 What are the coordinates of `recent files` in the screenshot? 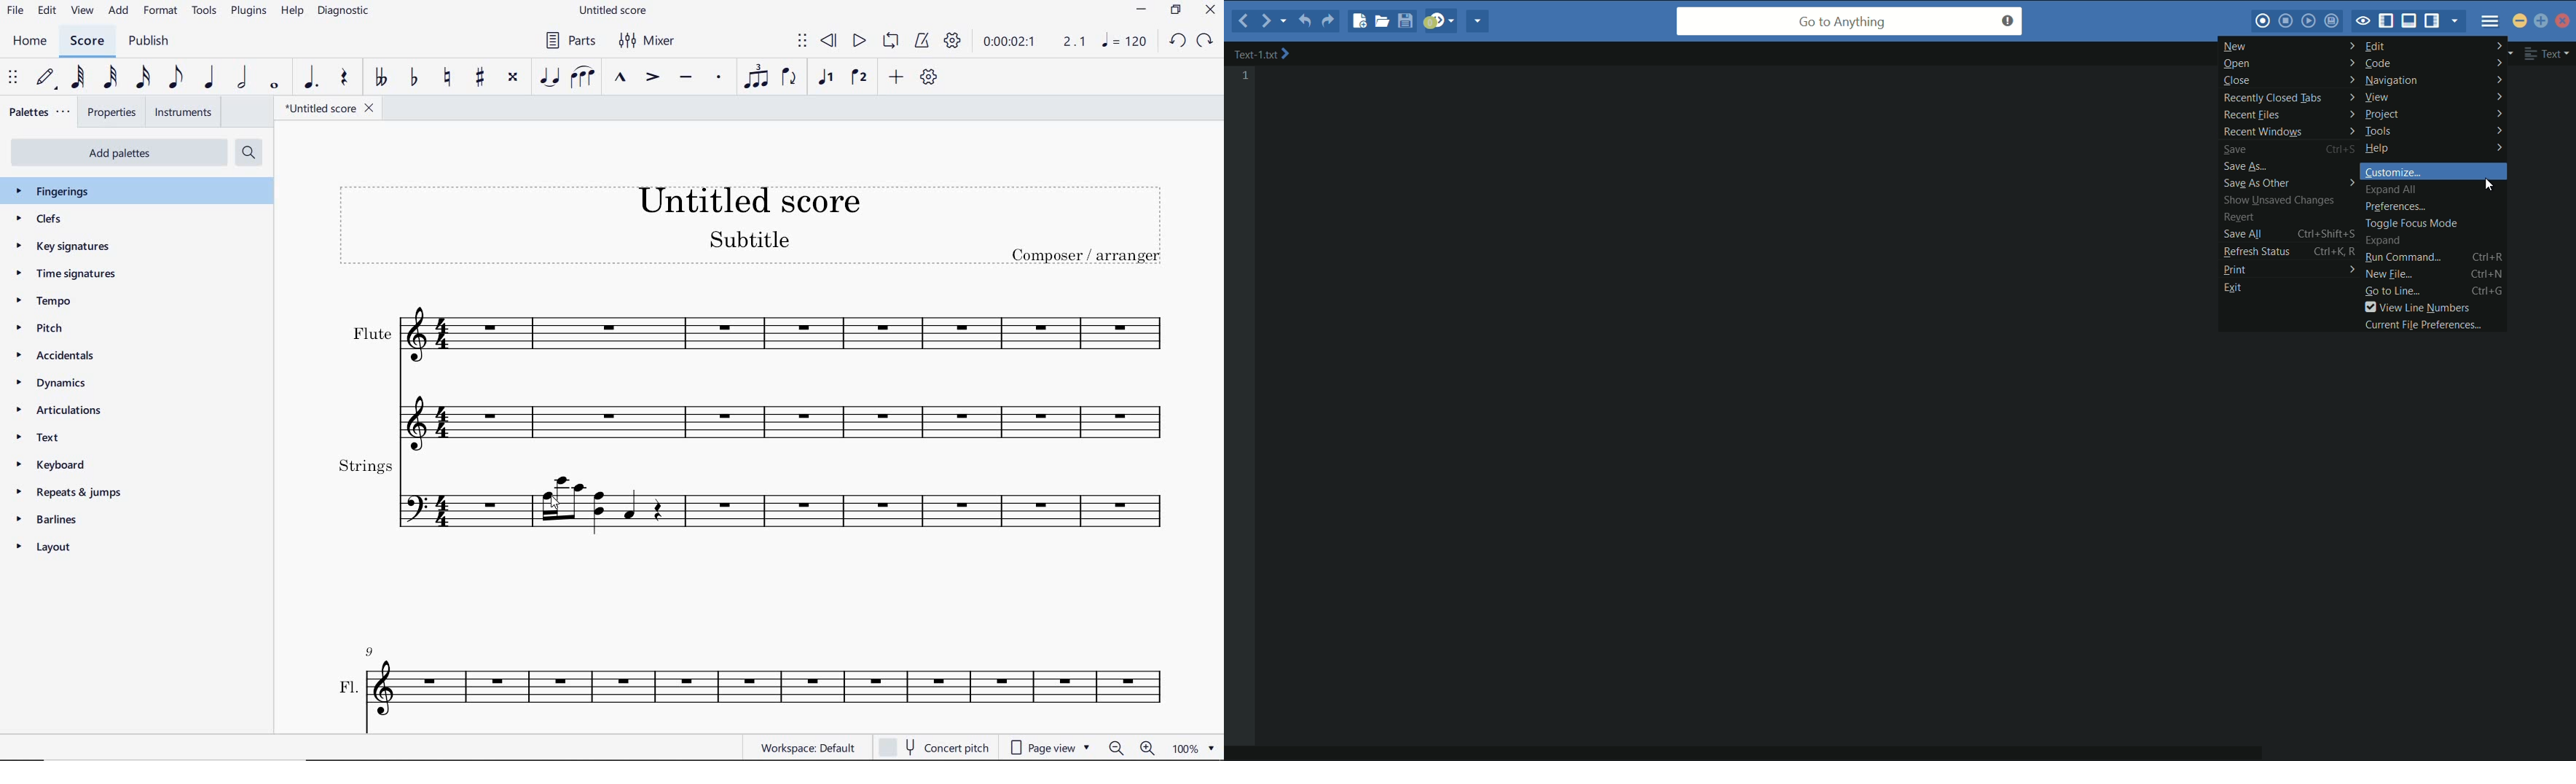 It's located at (2289, 113).